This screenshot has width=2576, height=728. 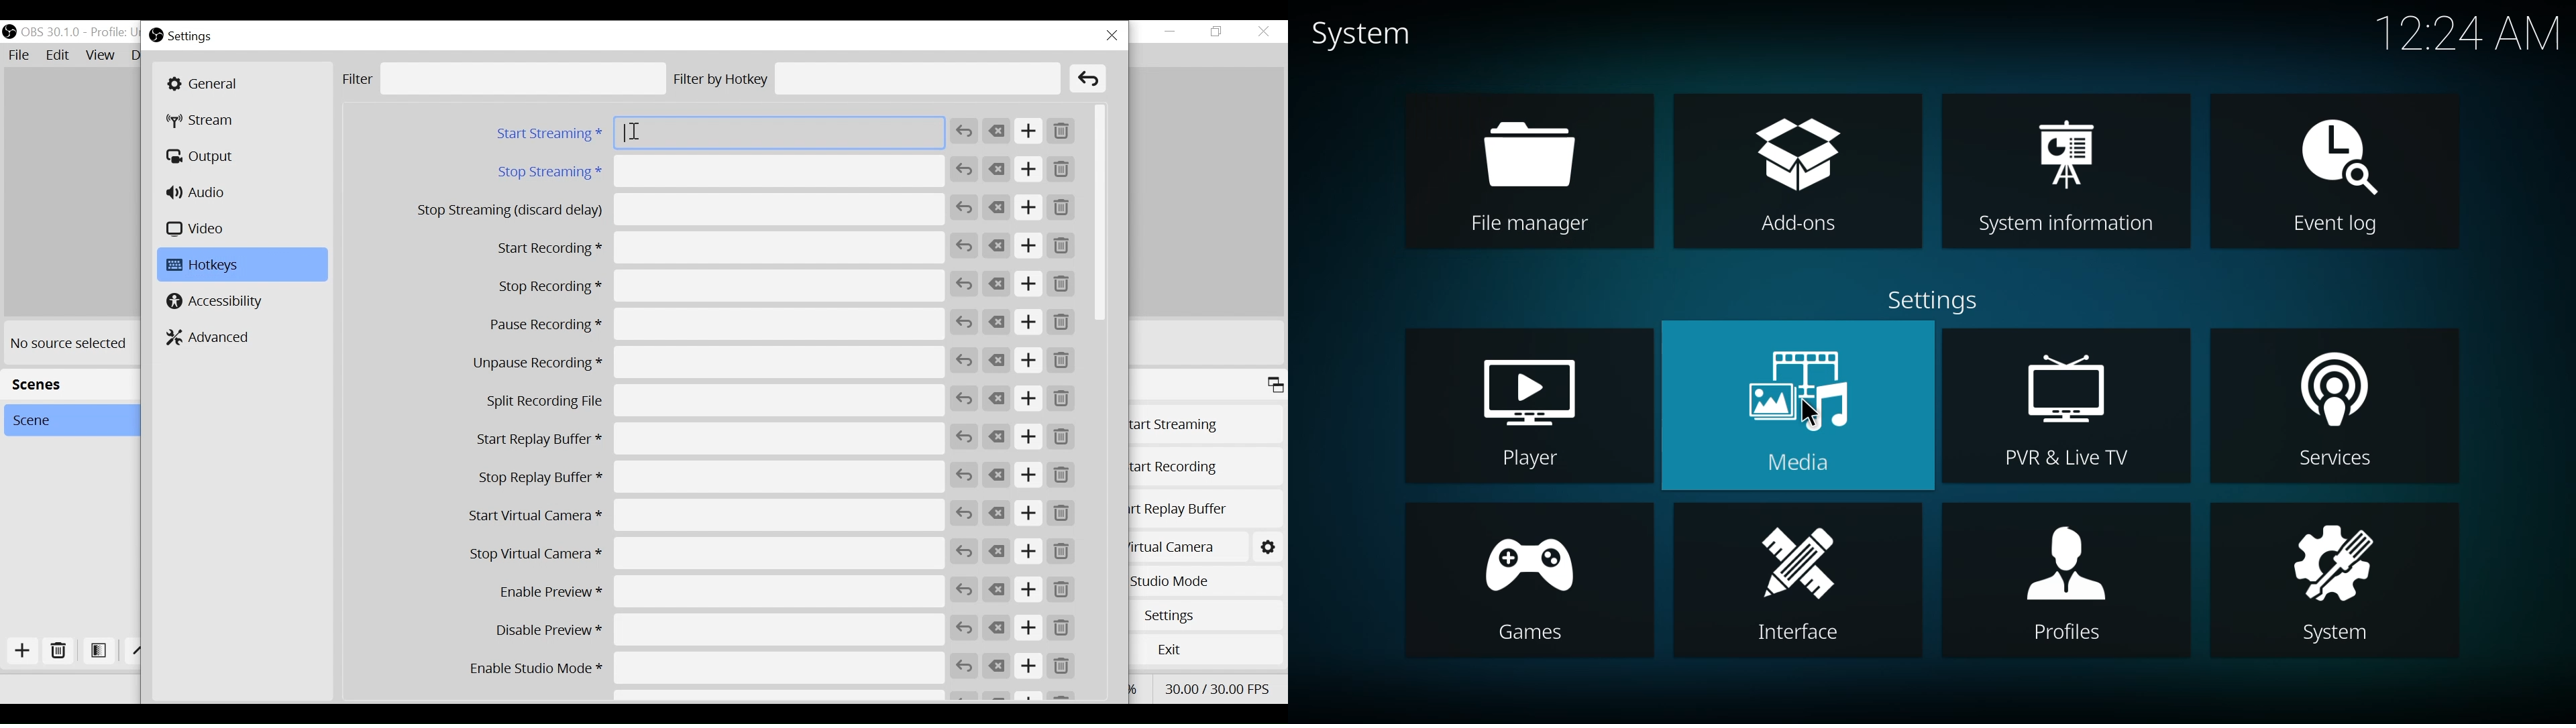 What do you see at coordinates (66, 383) in the screenshot?
I see `Scenes Panel` at bounding box center [66, 383].